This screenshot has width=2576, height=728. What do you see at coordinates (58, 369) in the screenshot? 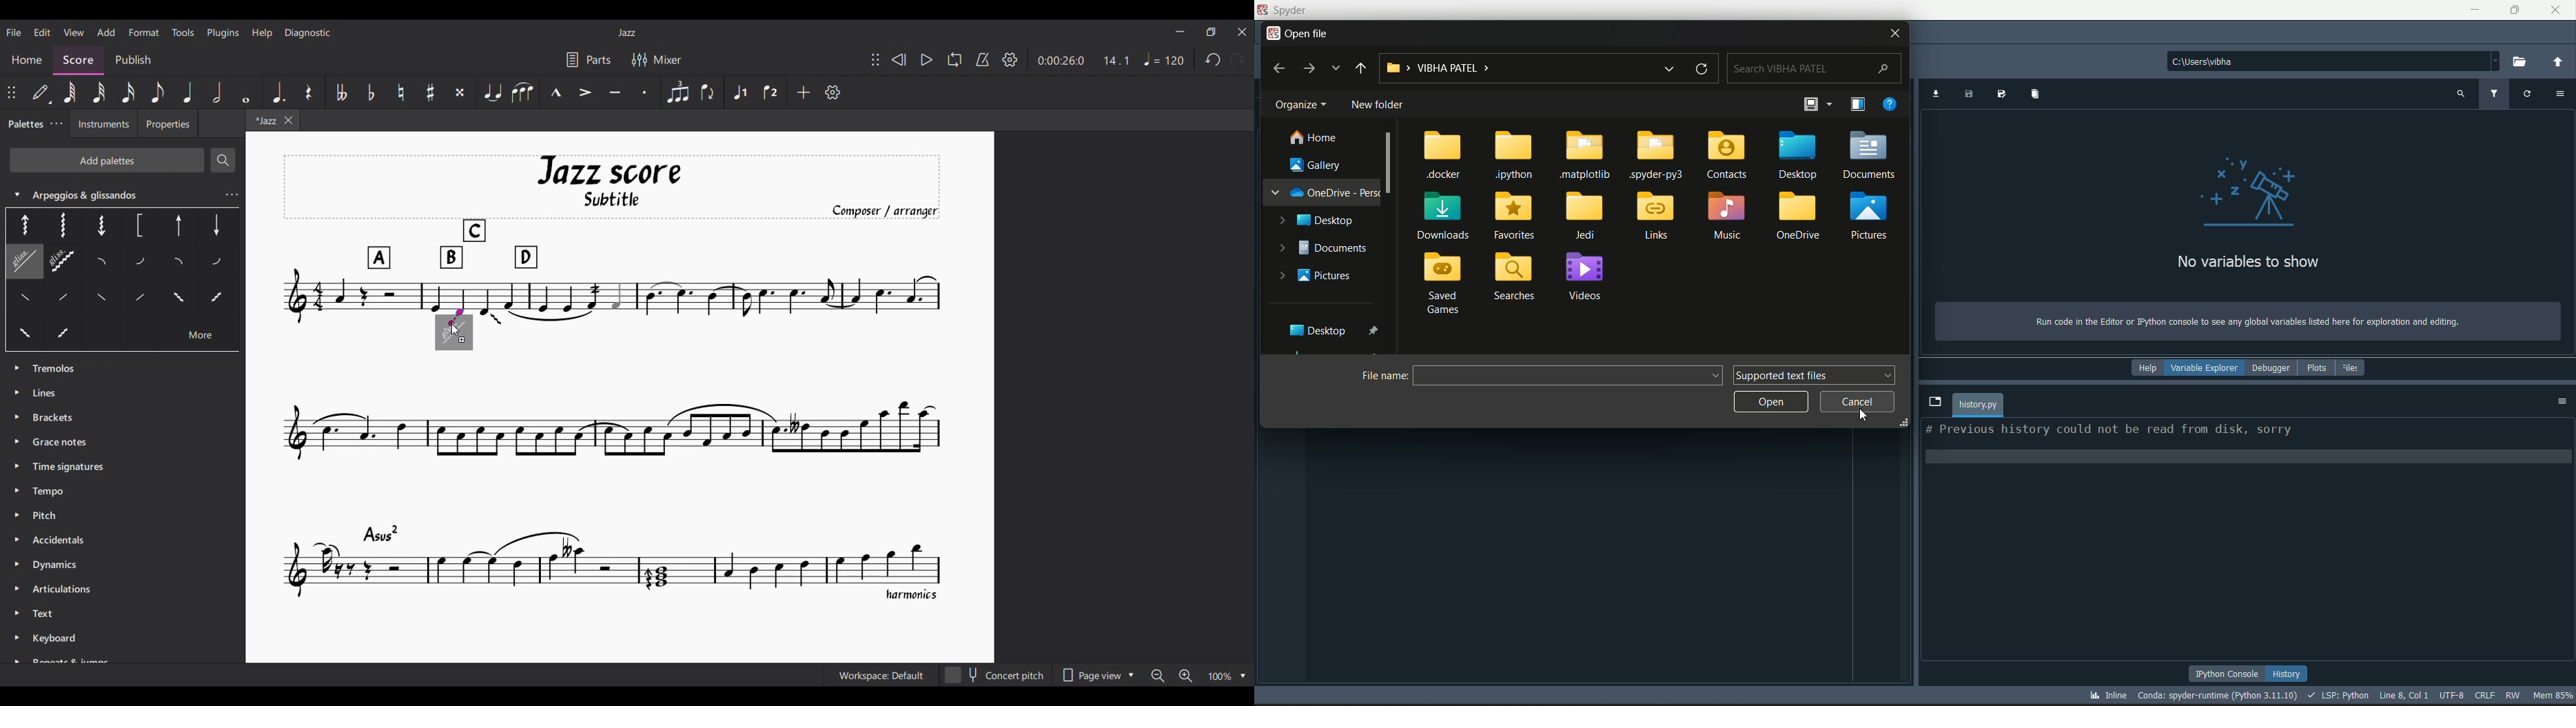
I see `Palette options` at bounding box center [58, 369].